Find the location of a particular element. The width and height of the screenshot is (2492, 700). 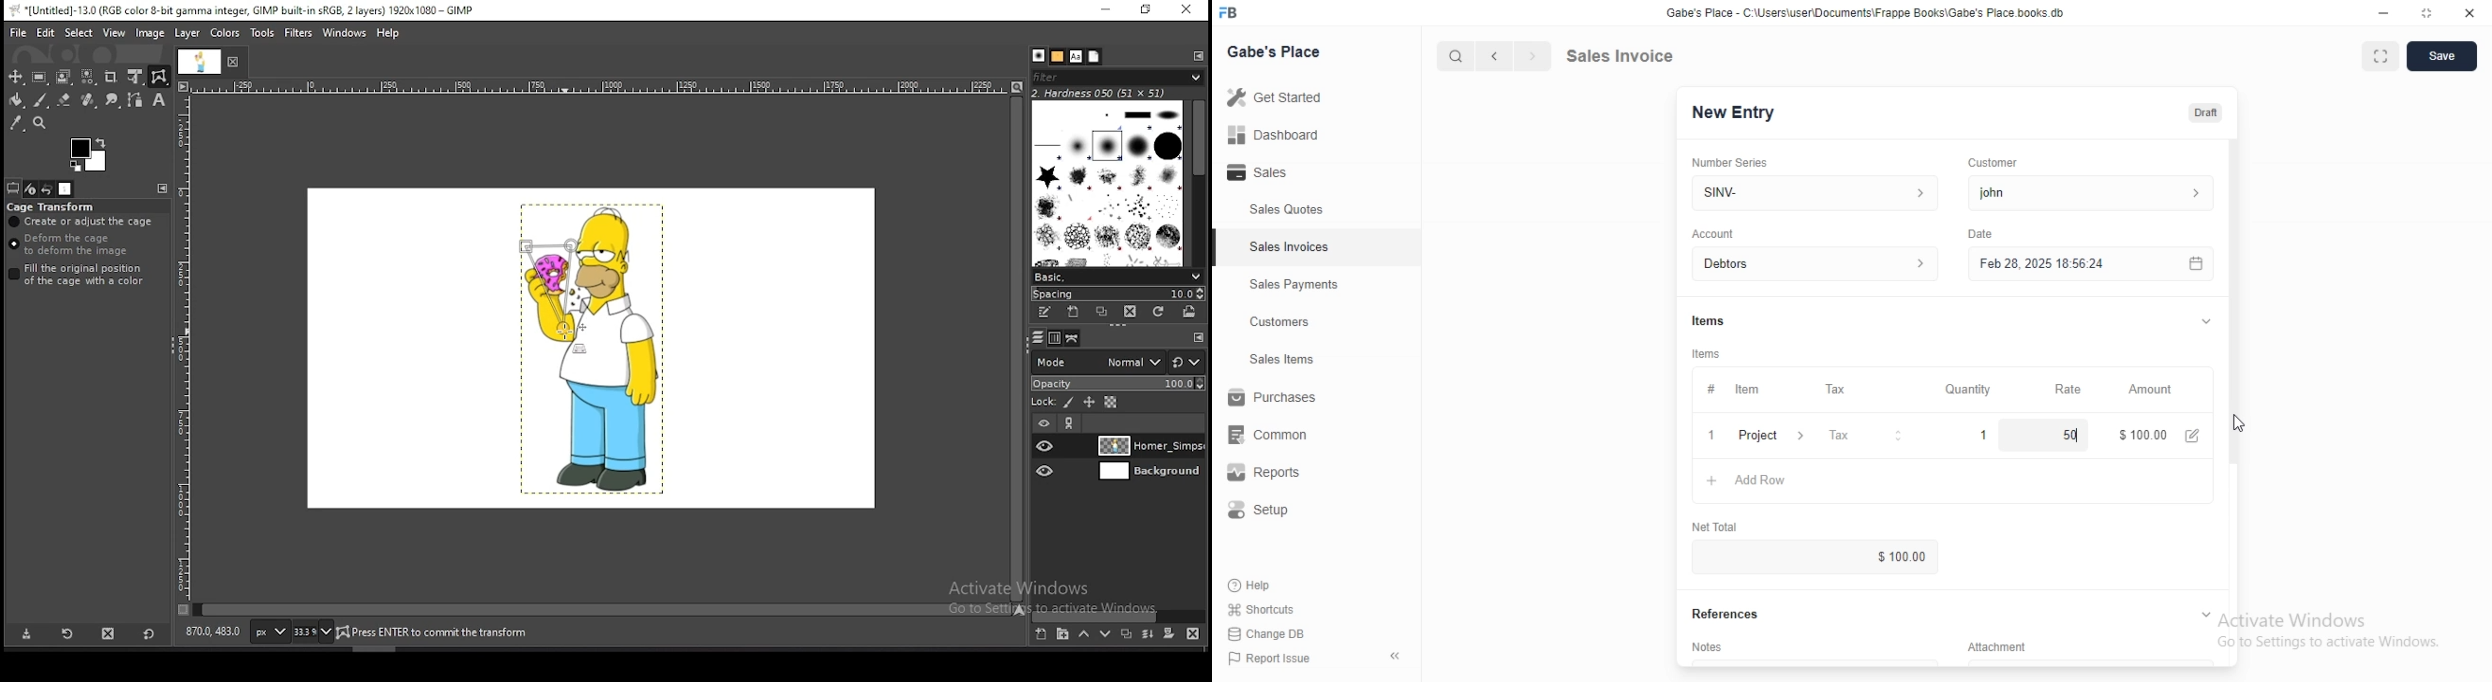

‘Account is located at coordinates (1713, 233).